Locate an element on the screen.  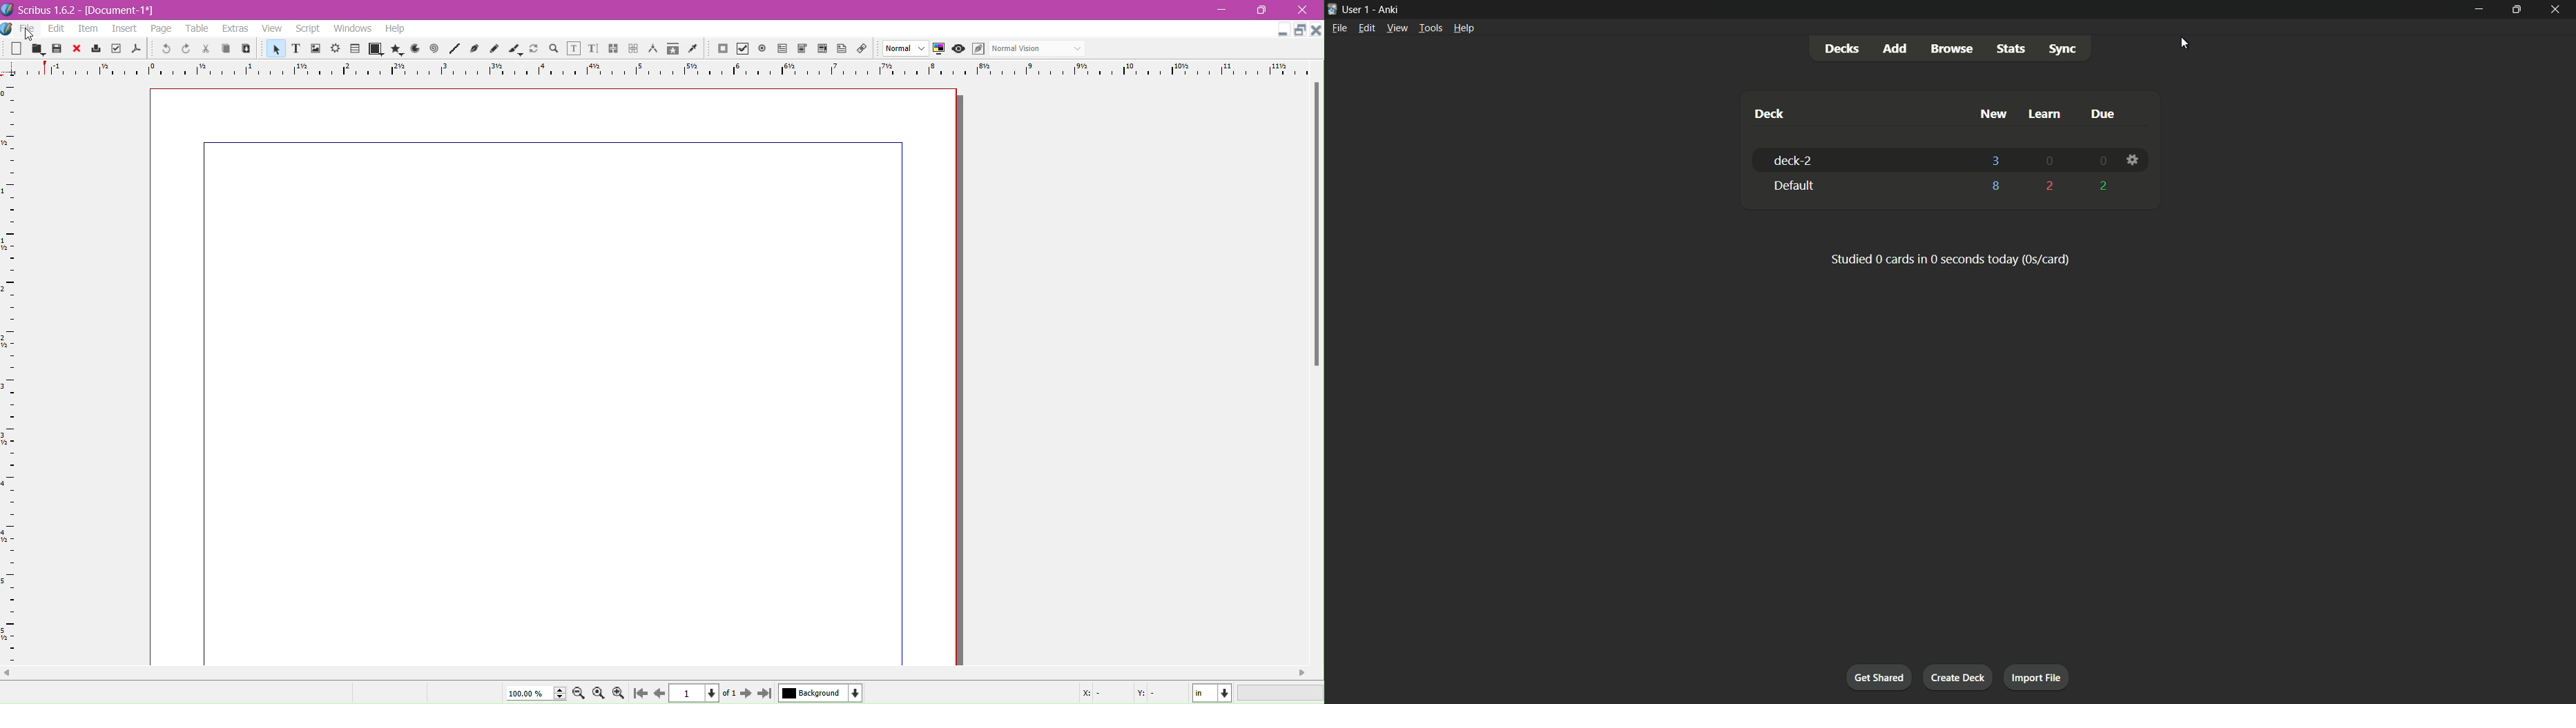
paste is located at coordinates (245, 49).